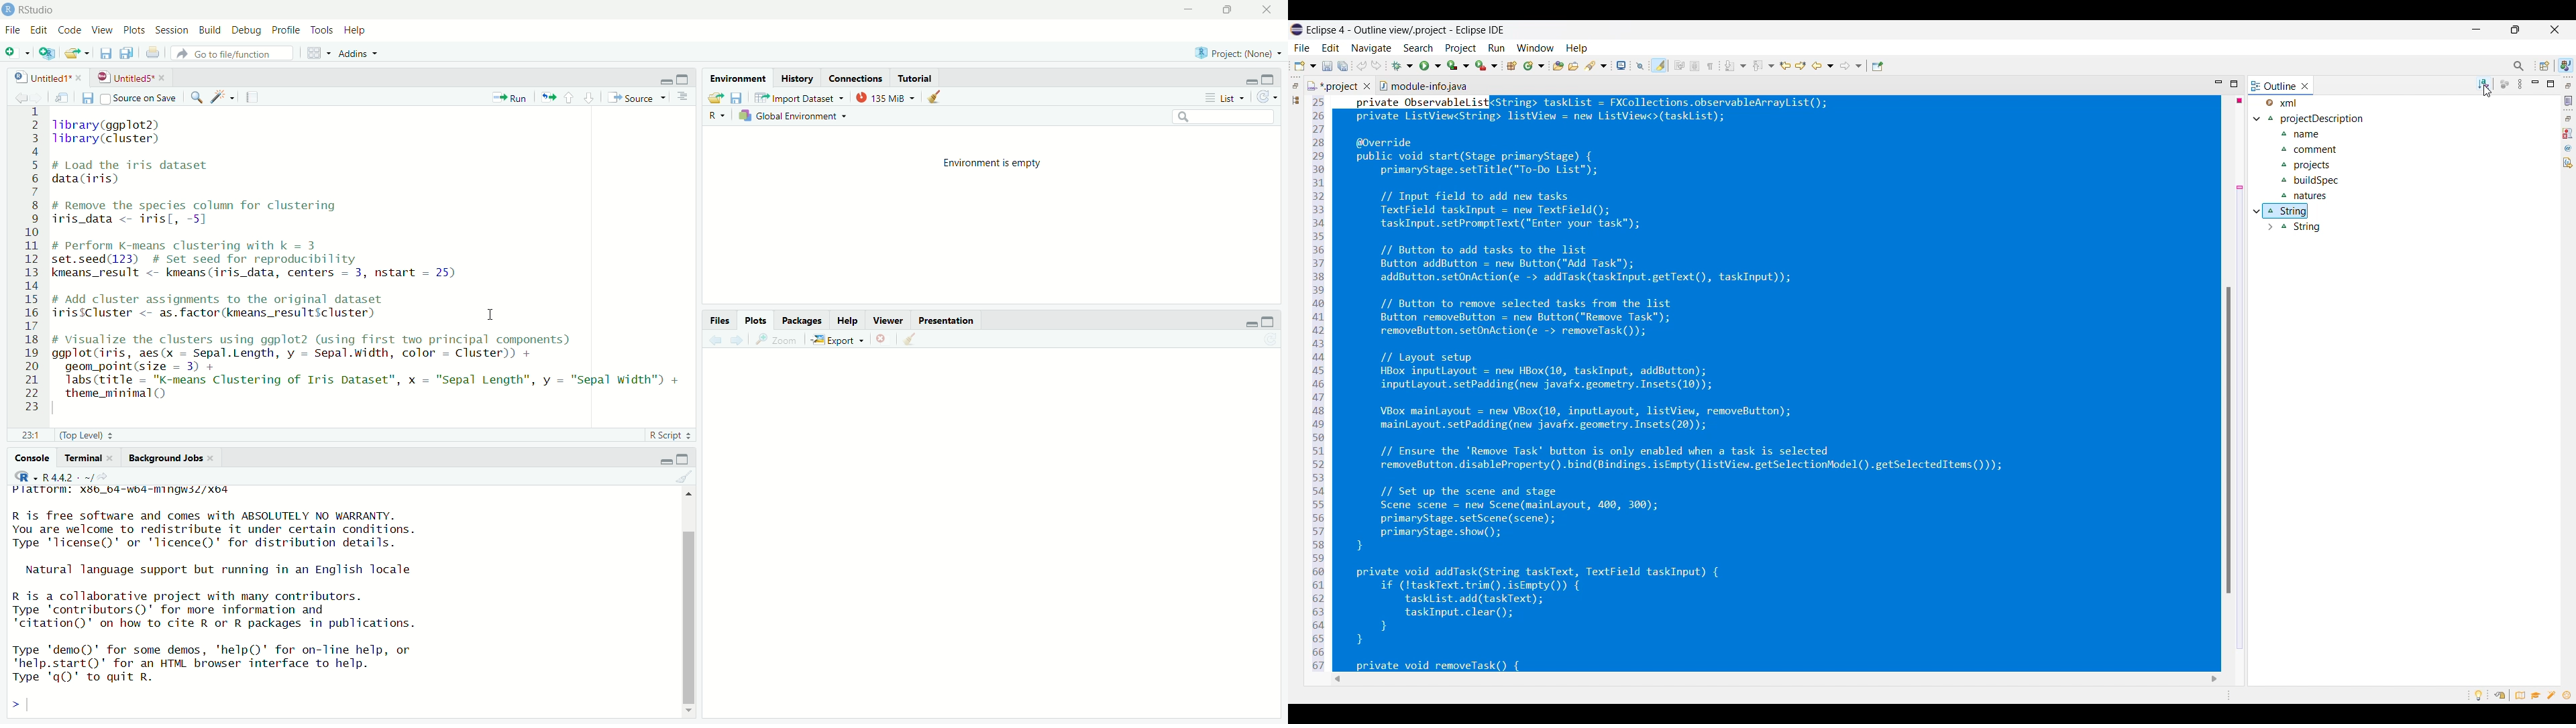 This screenshot has width=2576, height=728. What do you see at coordinates (209, 30) in the screenshot?
I see `build` at bounding box center [209, 30].